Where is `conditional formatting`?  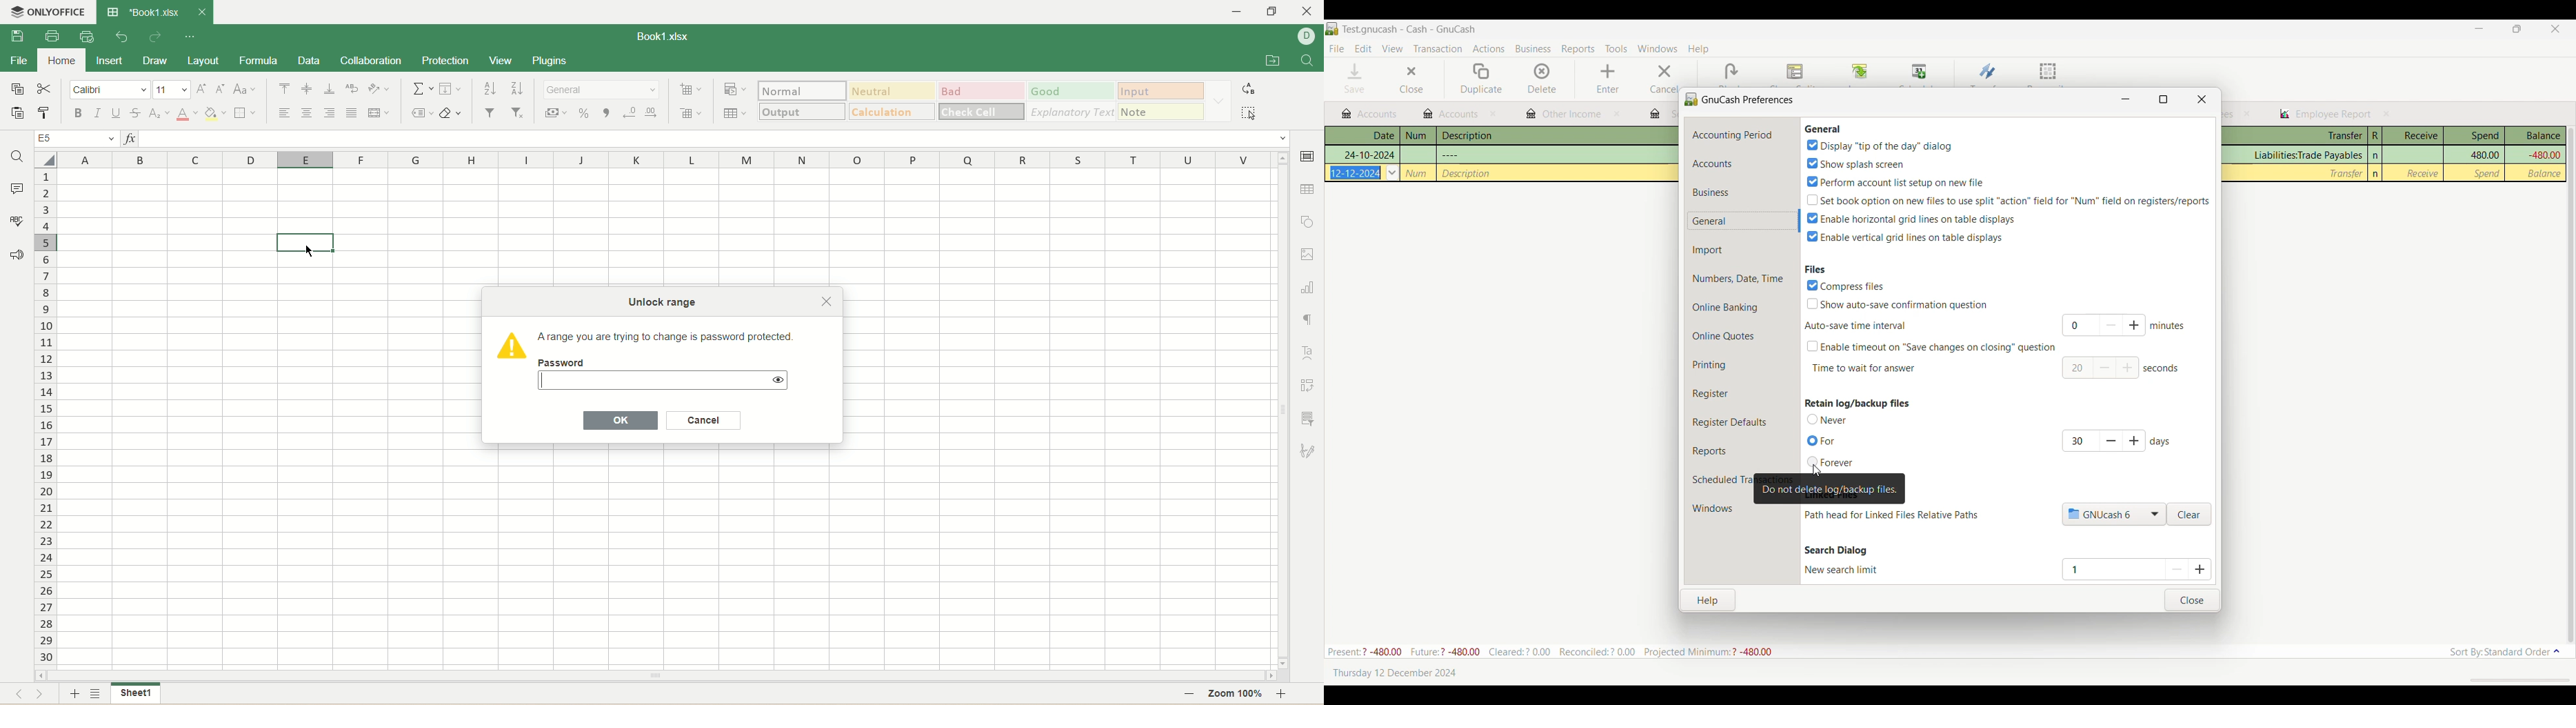
conditional formatting is located at coordinates (733, 90).